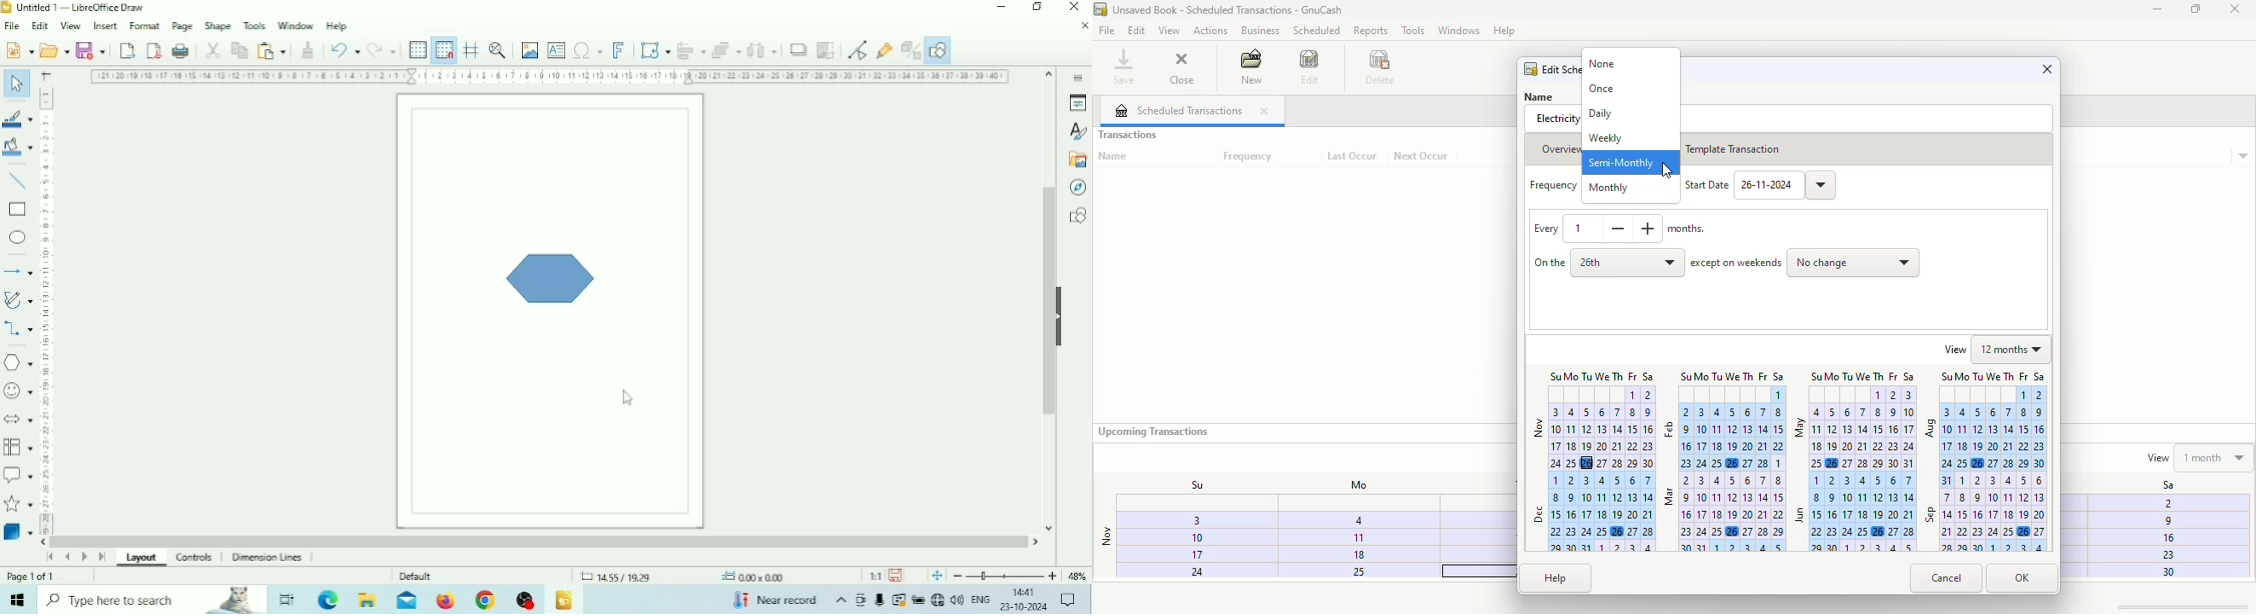 The height and width of the screenshot is (616, 2268). I want to click on Restore Down, so click(1037, 7).